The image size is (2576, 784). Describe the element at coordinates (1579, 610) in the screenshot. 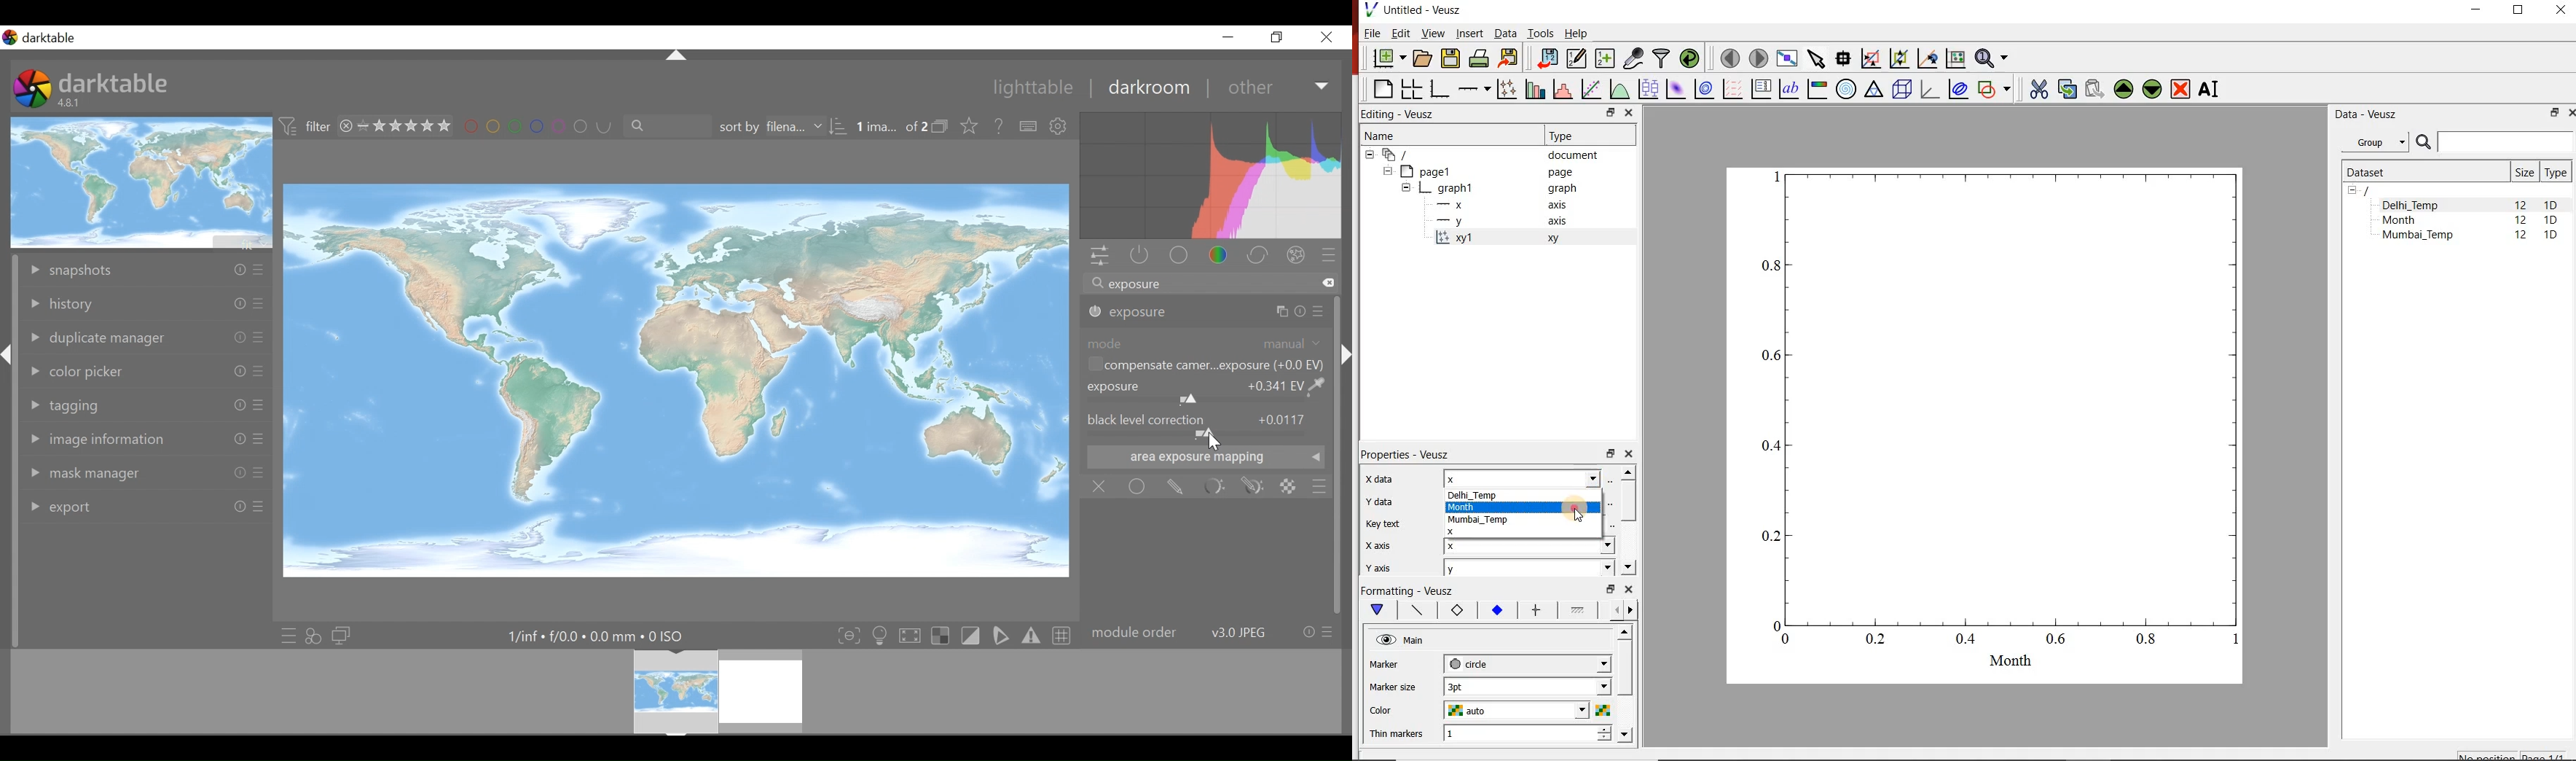

I see `Minor ticks` at that location.